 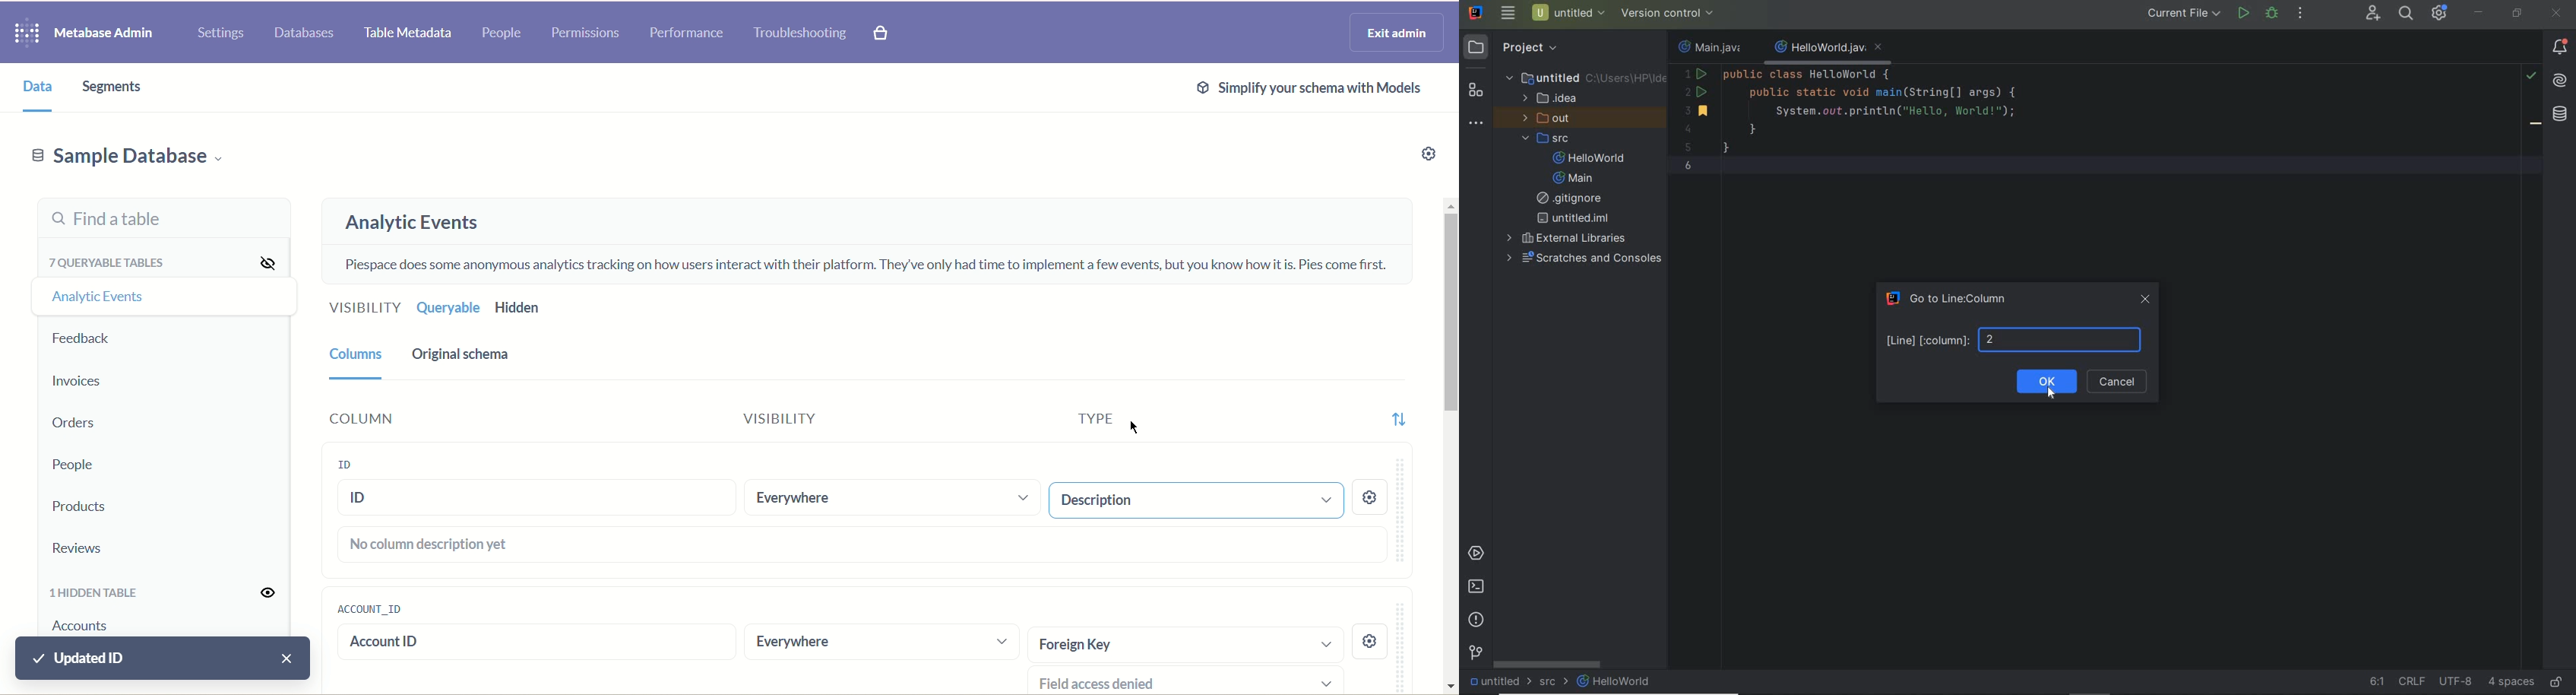 What do you see at coordinates (341, 467) in the screenshot?
I see `ID` at bounding box center [341, 467].